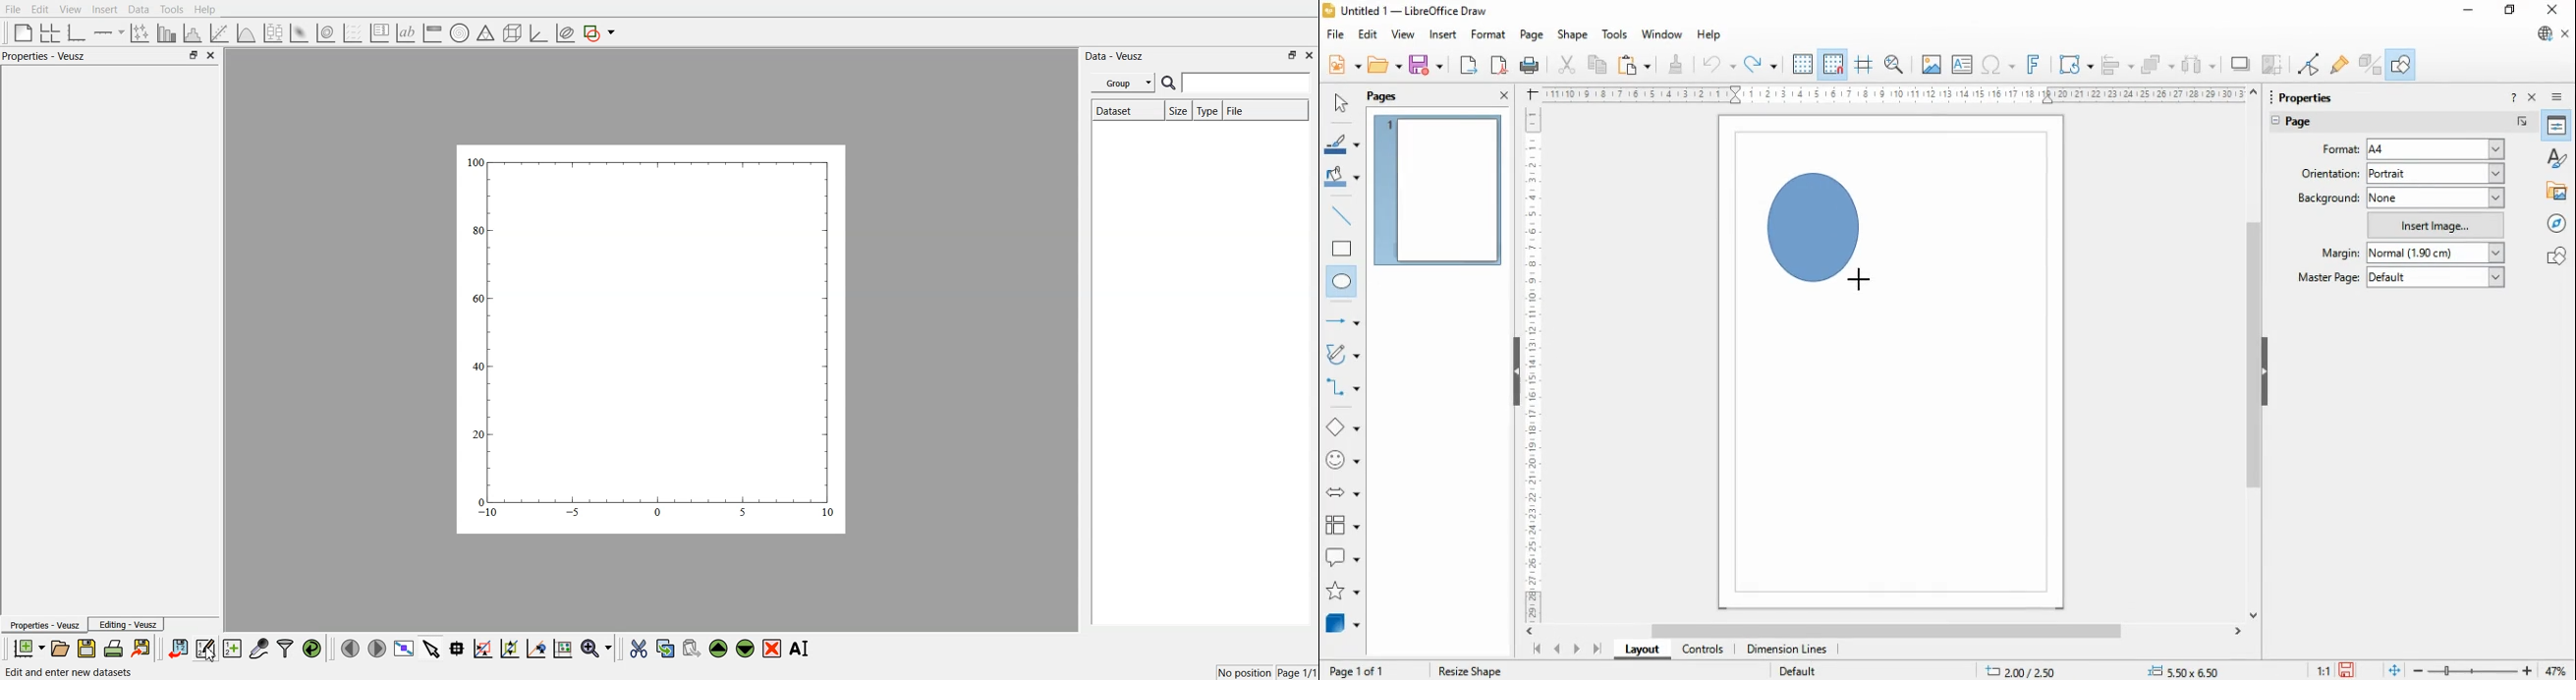 Image resolution: width=2576 pixels, height=700 pixels. I want to click on 3d shapes, so click(510, 33).